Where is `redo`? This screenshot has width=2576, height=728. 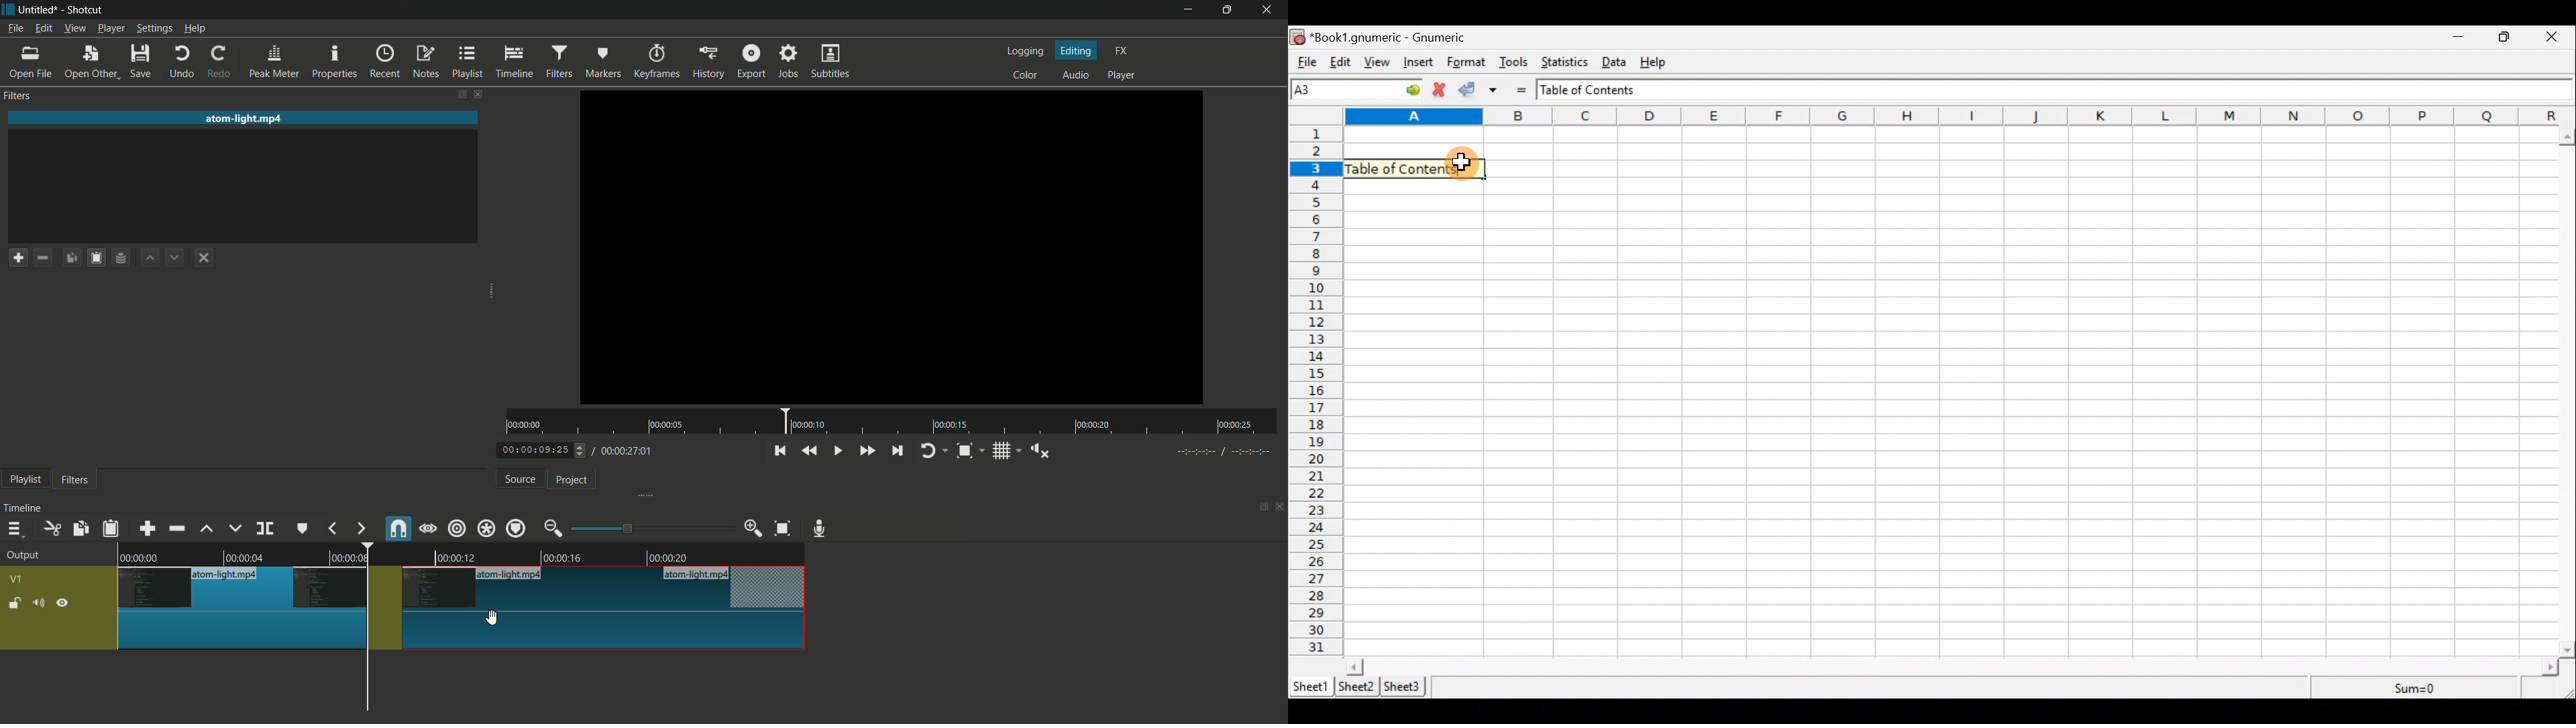
redo is located at coordinates (222, 62).